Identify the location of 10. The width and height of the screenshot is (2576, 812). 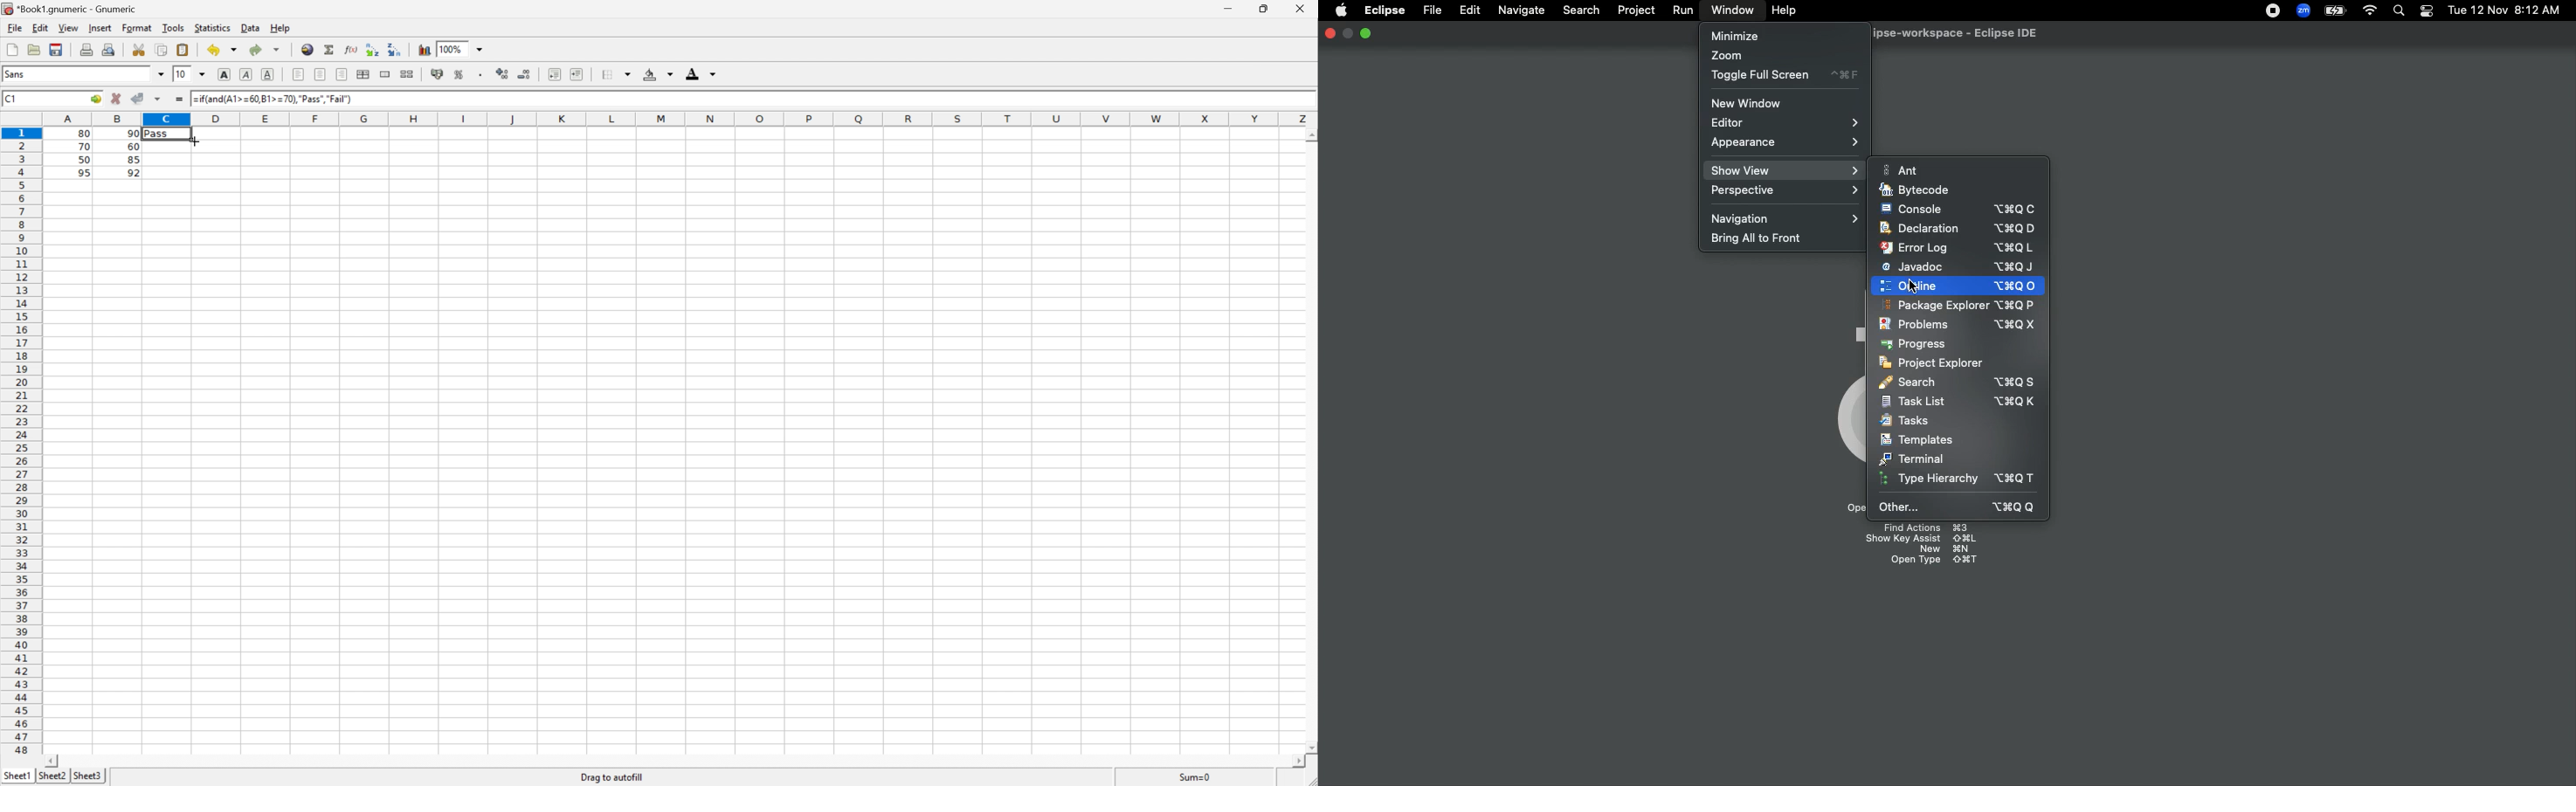
(181, 74).